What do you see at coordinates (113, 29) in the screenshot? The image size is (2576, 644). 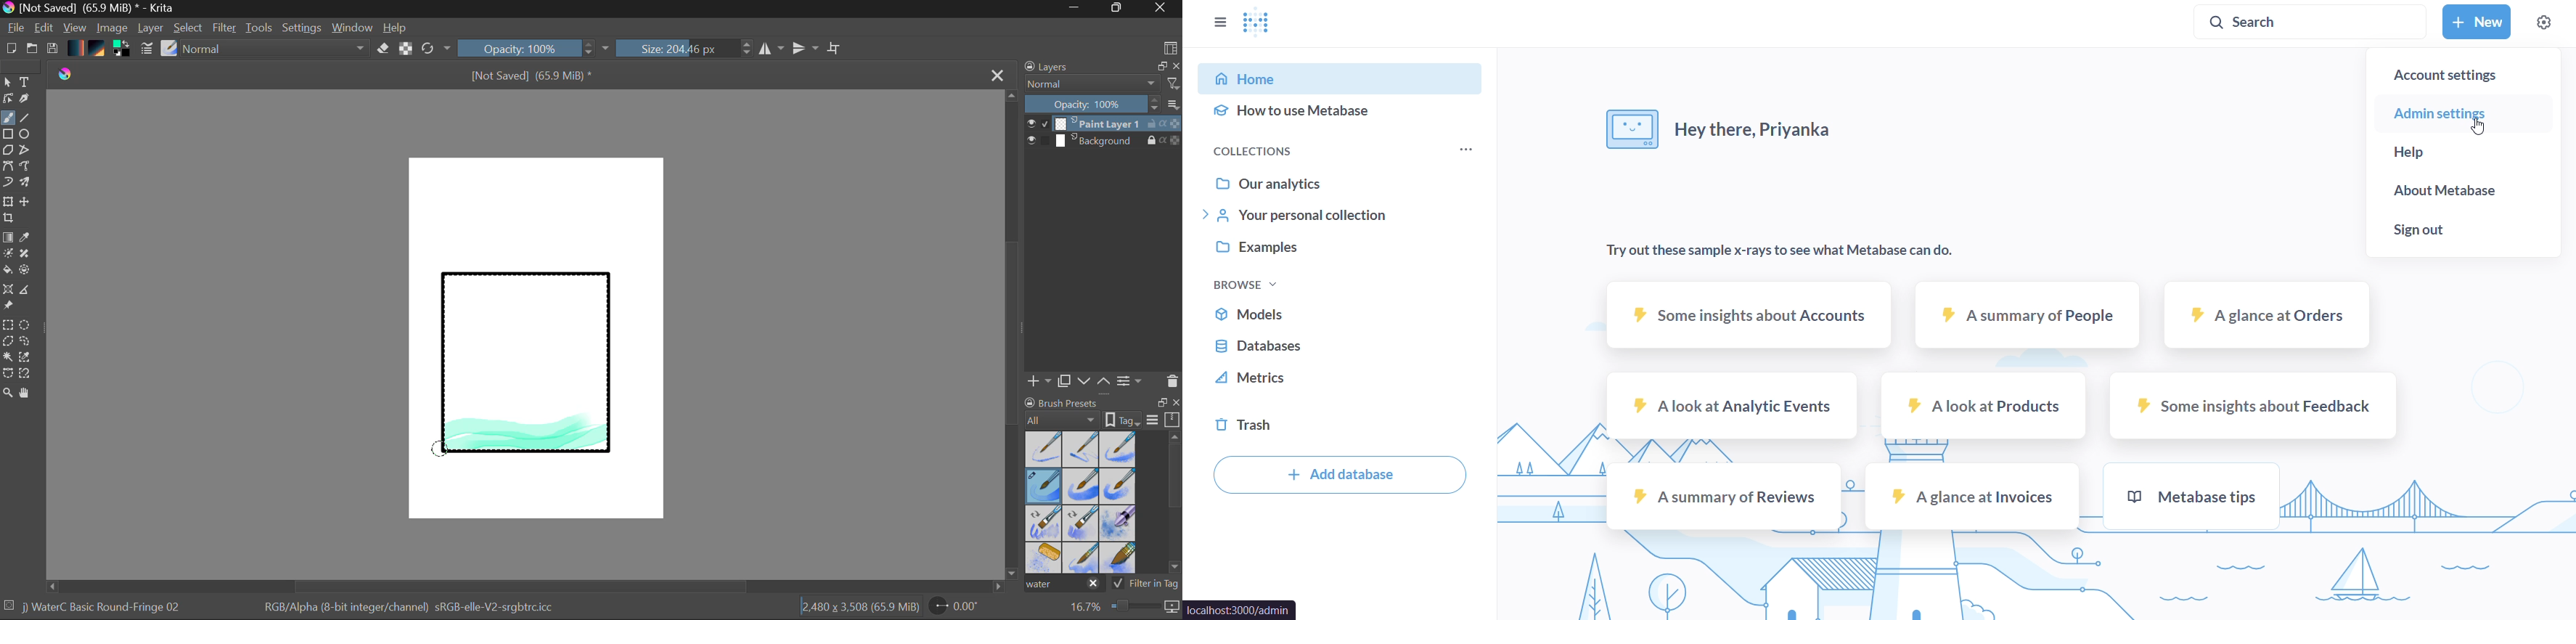 I see `Image` at bounding box center [113, 29].